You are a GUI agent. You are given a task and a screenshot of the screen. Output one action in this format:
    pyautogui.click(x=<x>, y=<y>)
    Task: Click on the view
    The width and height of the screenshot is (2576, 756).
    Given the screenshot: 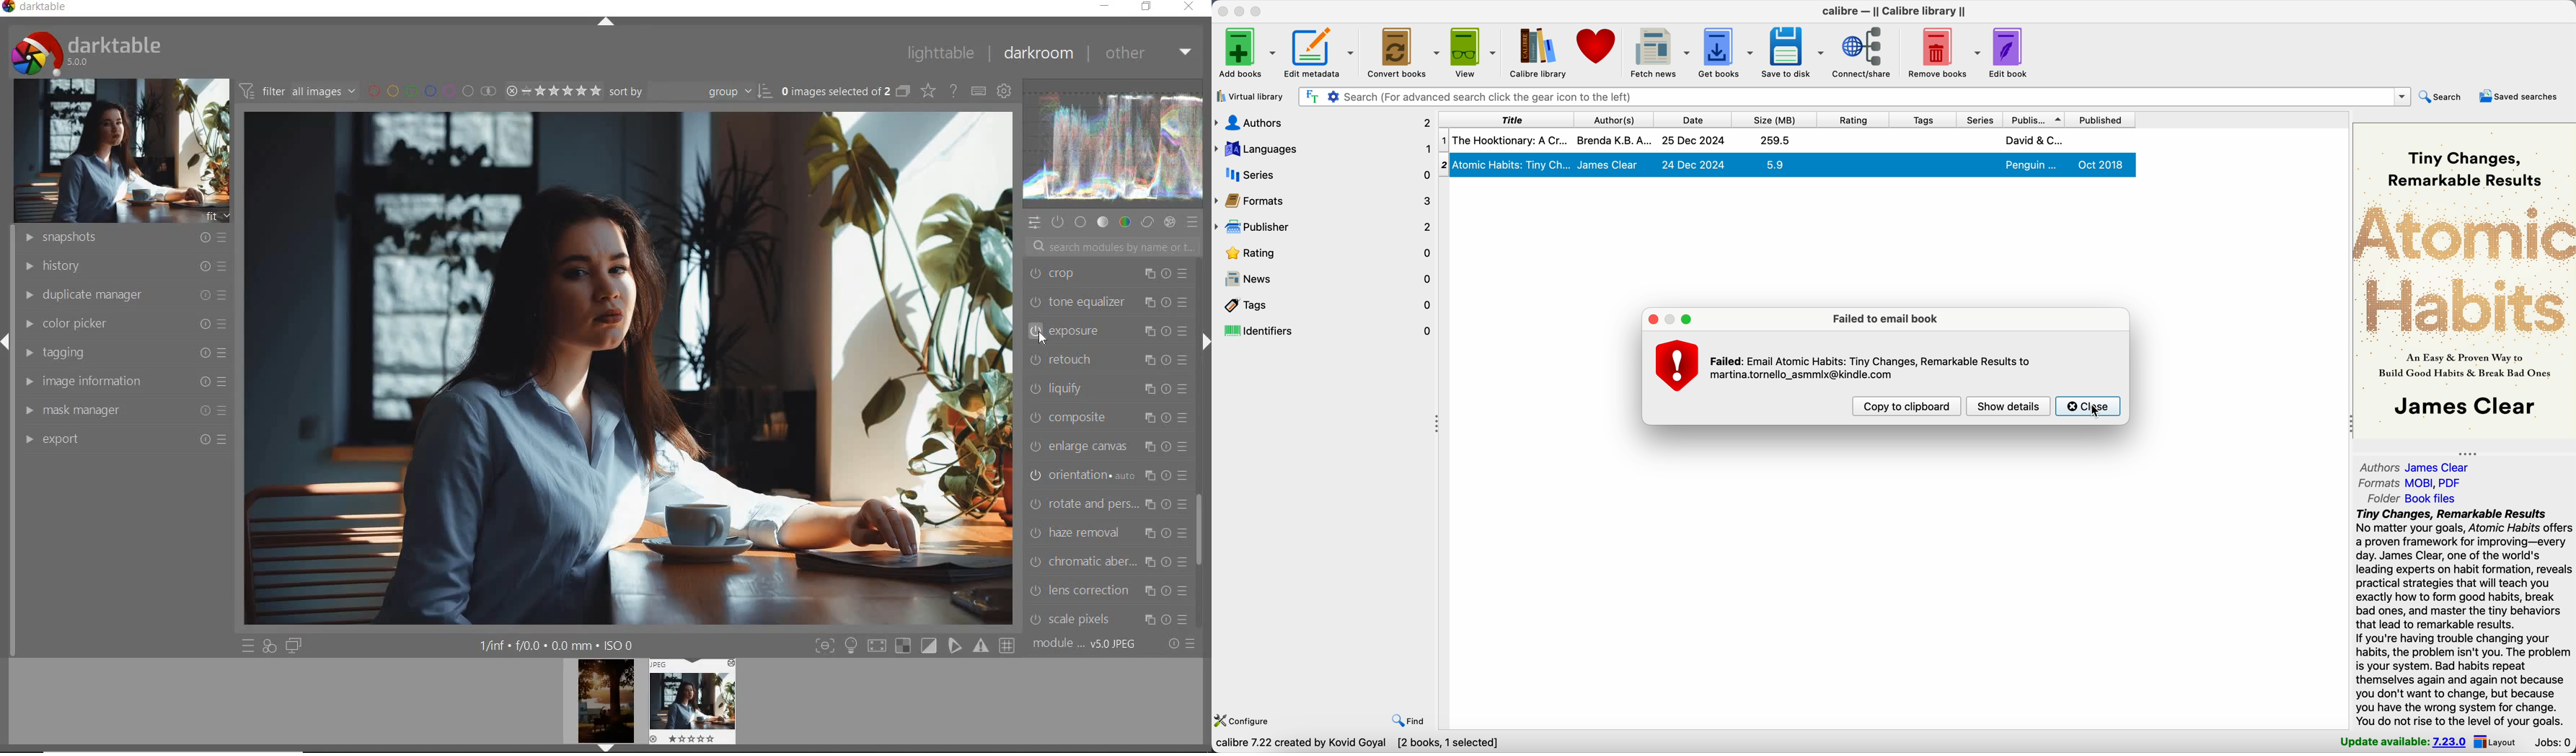 What is the action you would take?
    pyautogui.click(x=1474, y=52)
    